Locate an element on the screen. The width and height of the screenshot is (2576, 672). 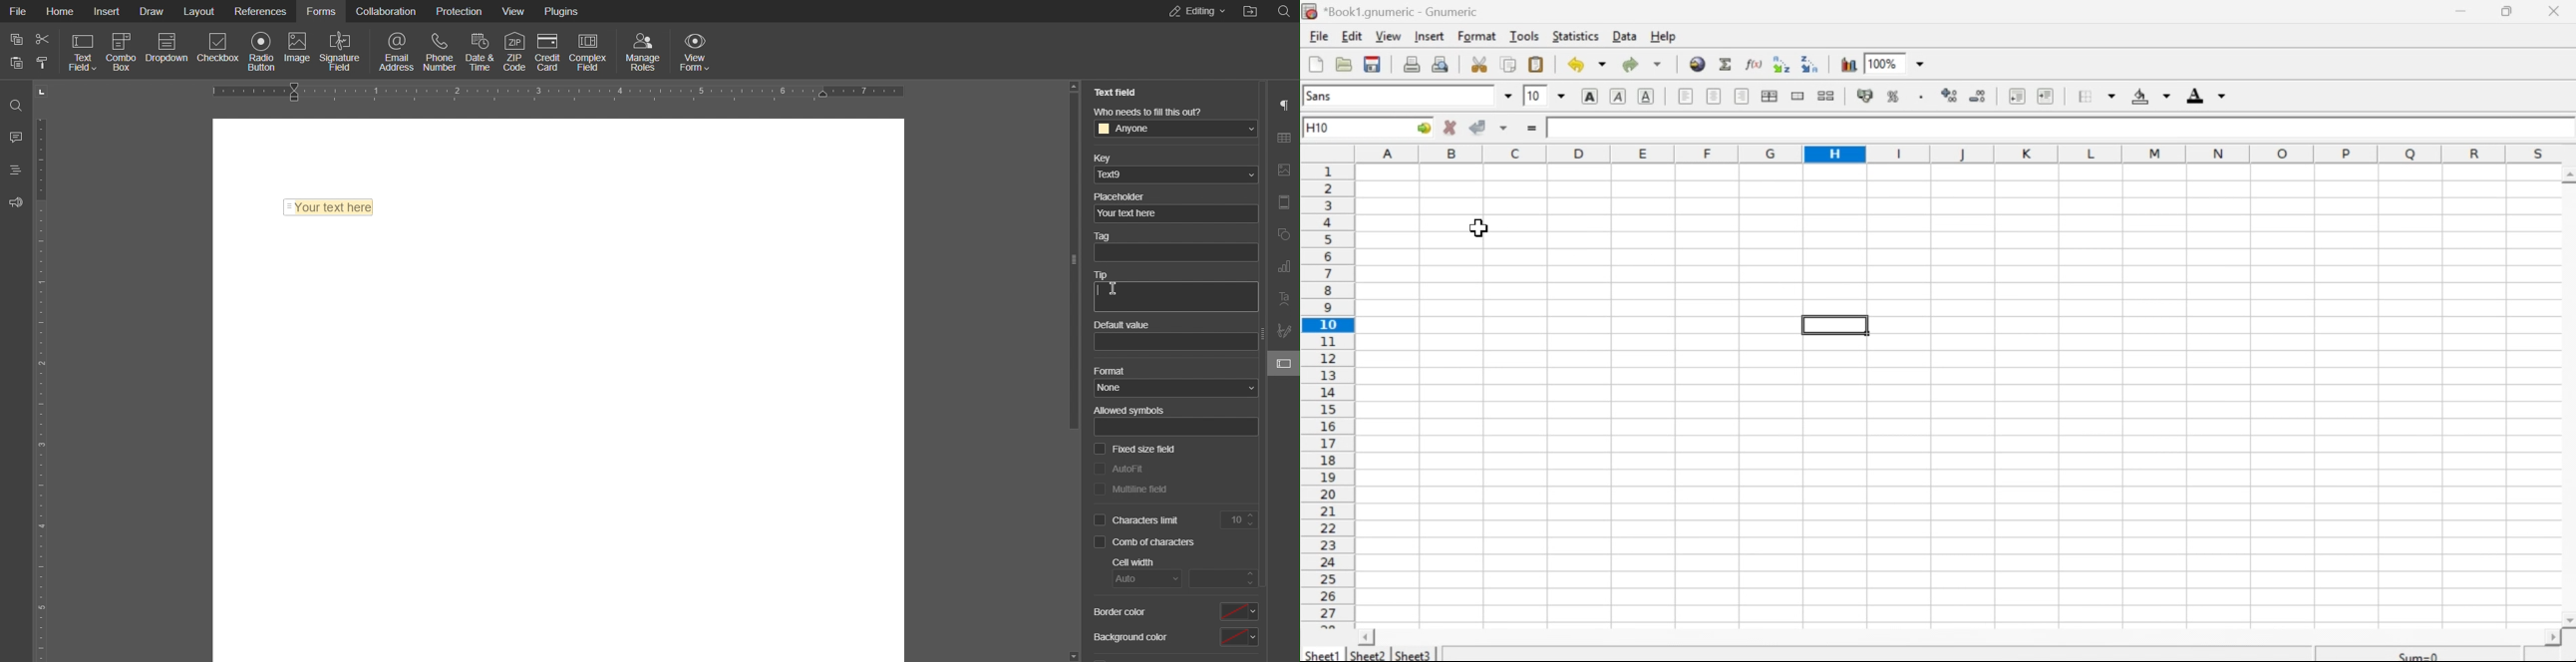
= is located at coordinates (1534, 129).